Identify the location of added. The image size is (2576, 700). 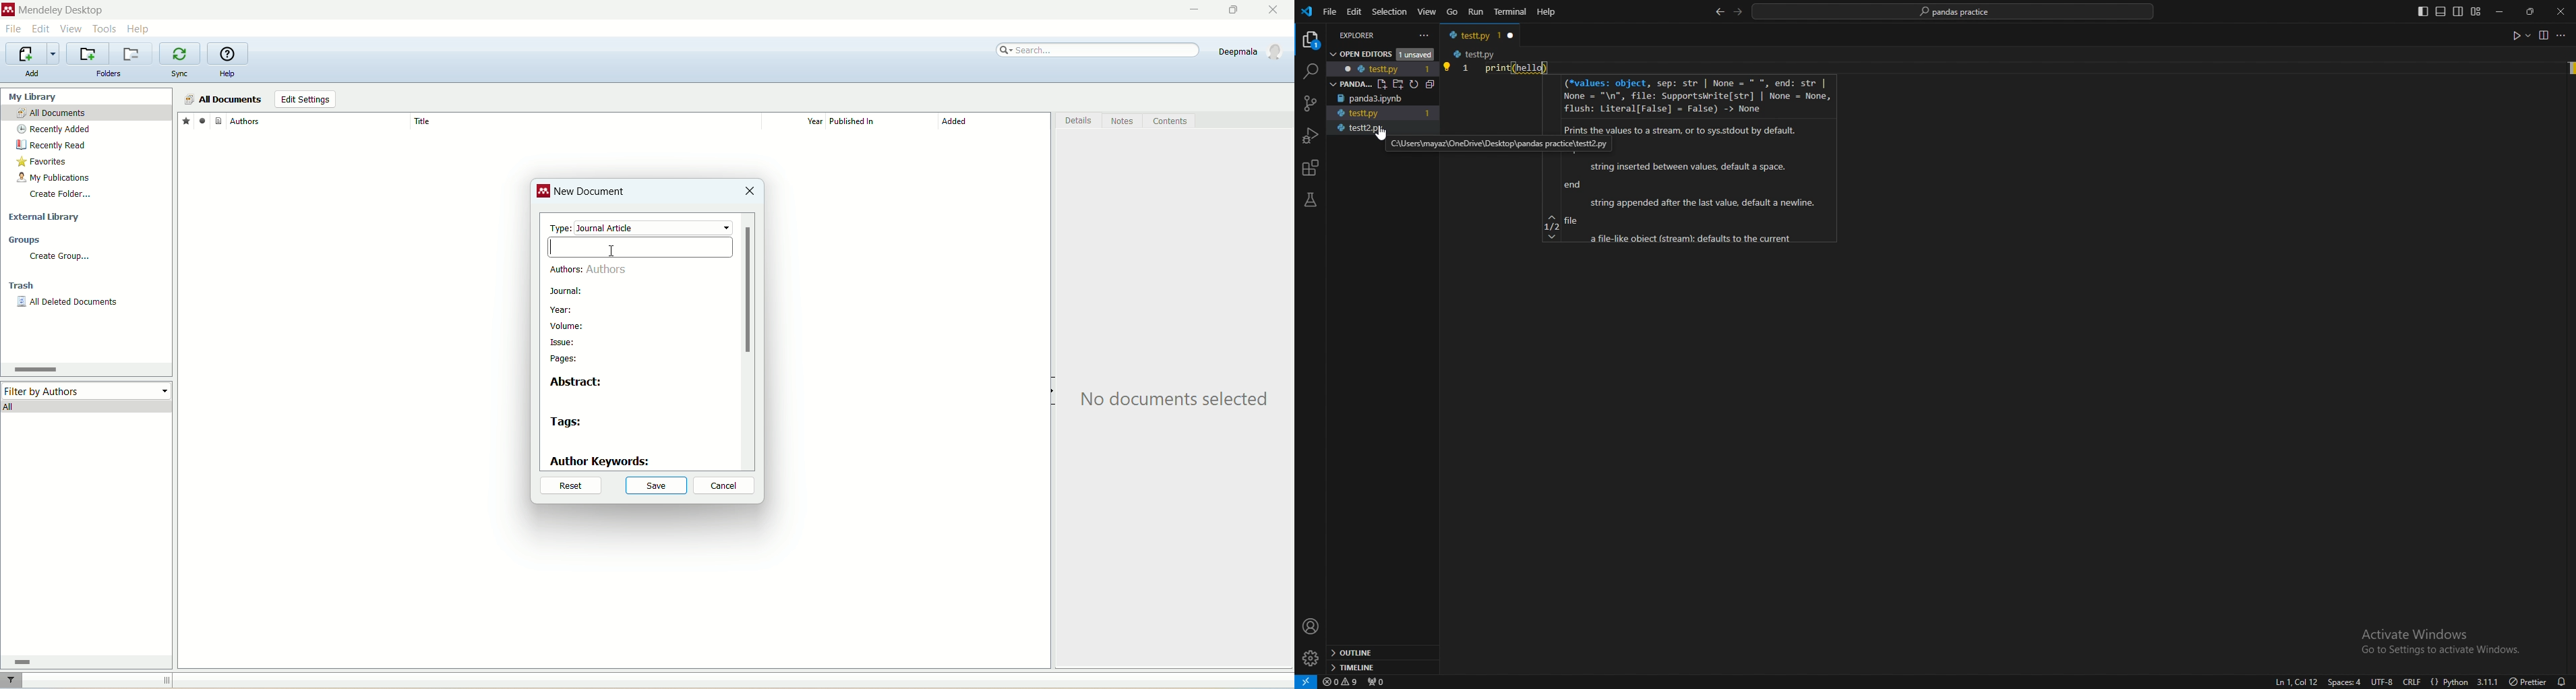
(994, 125).